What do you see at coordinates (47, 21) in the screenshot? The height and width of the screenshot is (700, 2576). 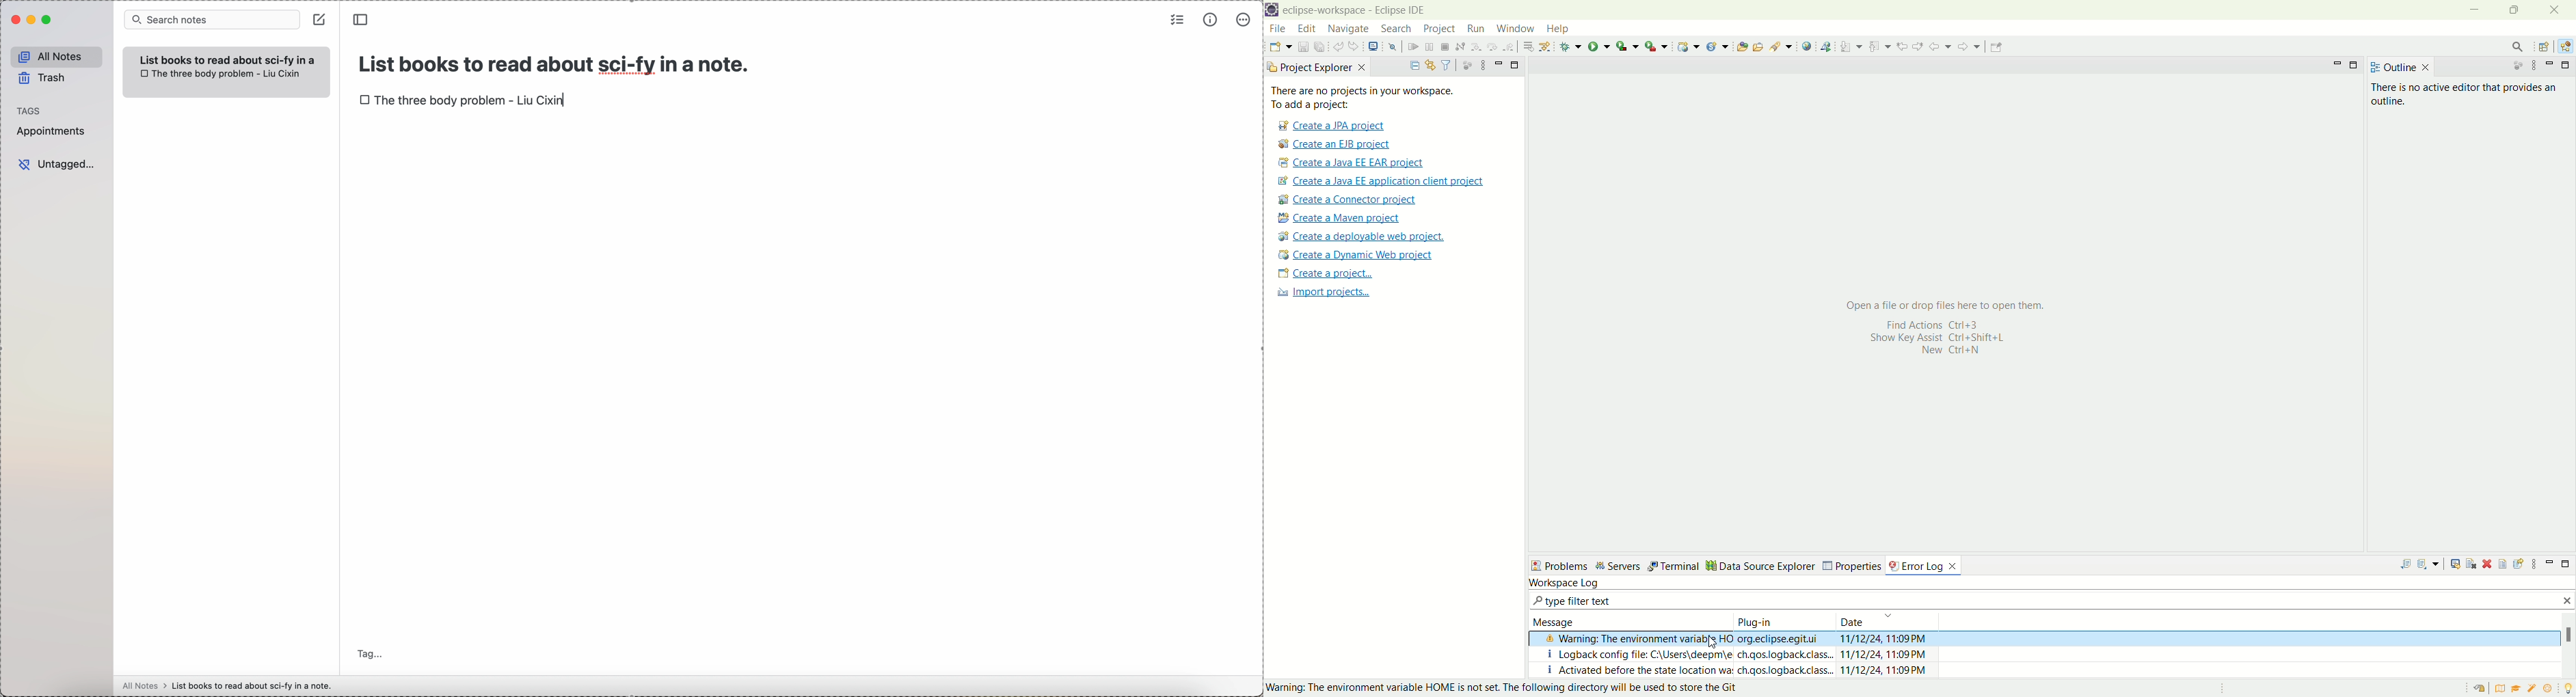 I see `maximize` at bounding box center [47, 21].